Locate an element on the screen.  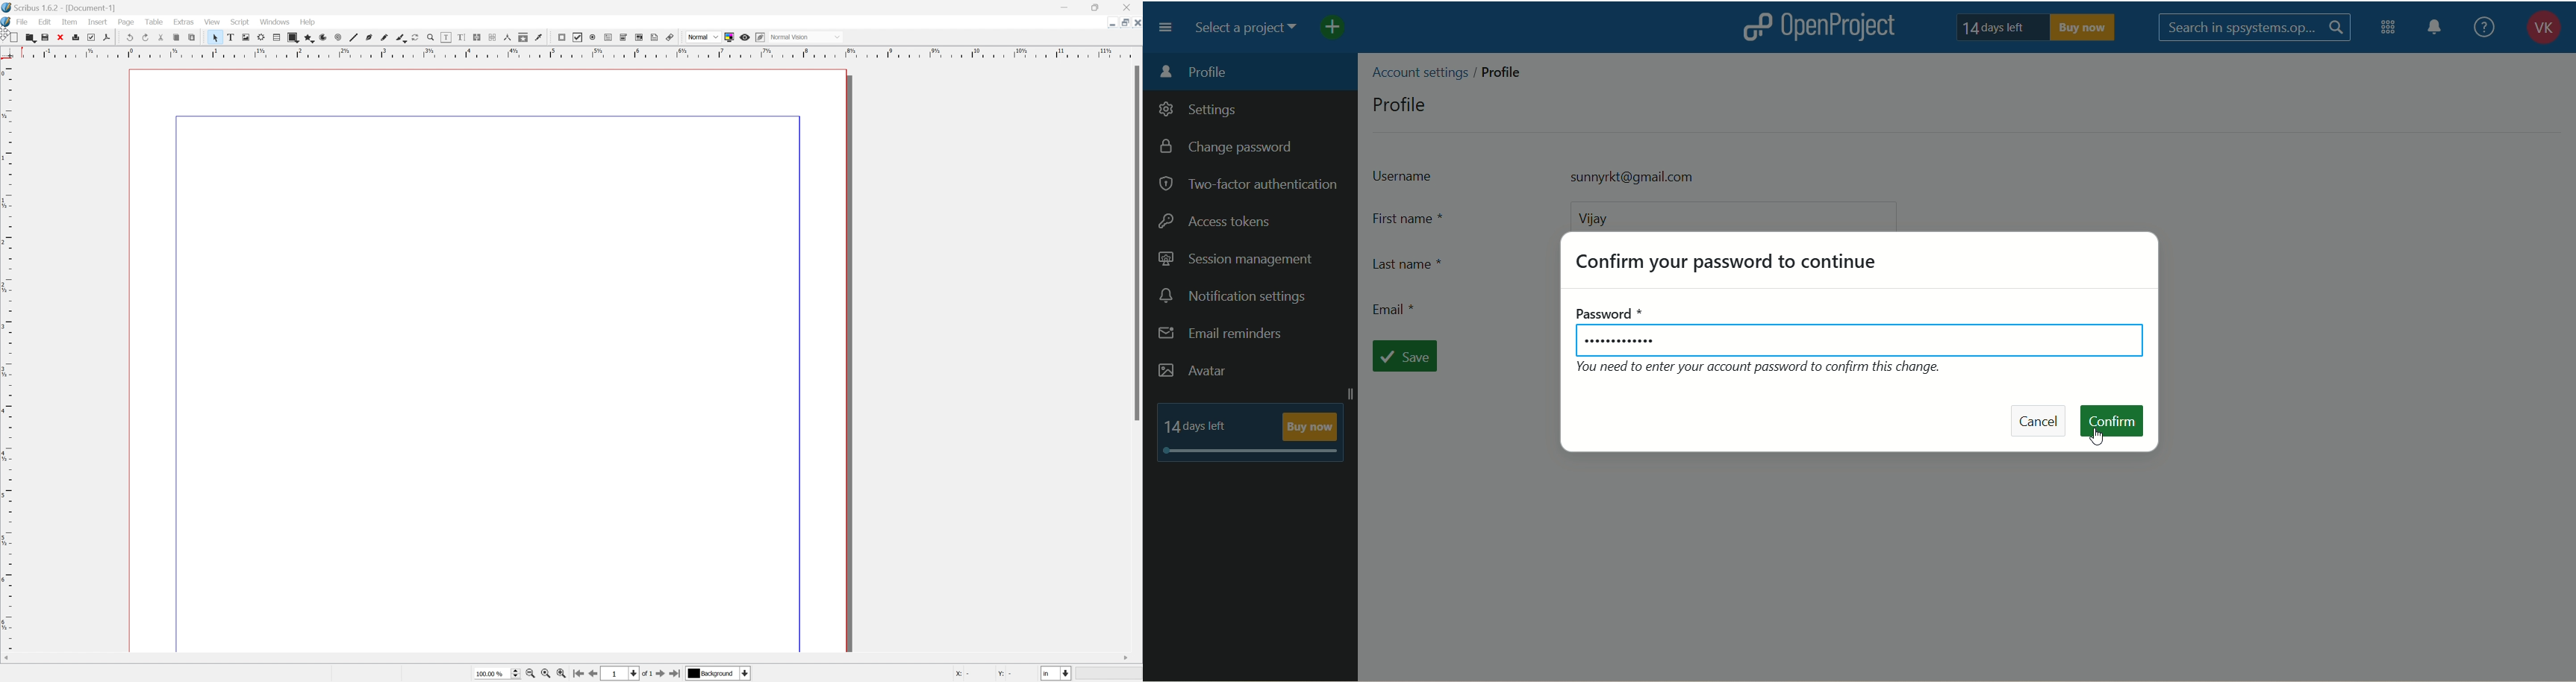
menu is located at coordinates (1170, 28).